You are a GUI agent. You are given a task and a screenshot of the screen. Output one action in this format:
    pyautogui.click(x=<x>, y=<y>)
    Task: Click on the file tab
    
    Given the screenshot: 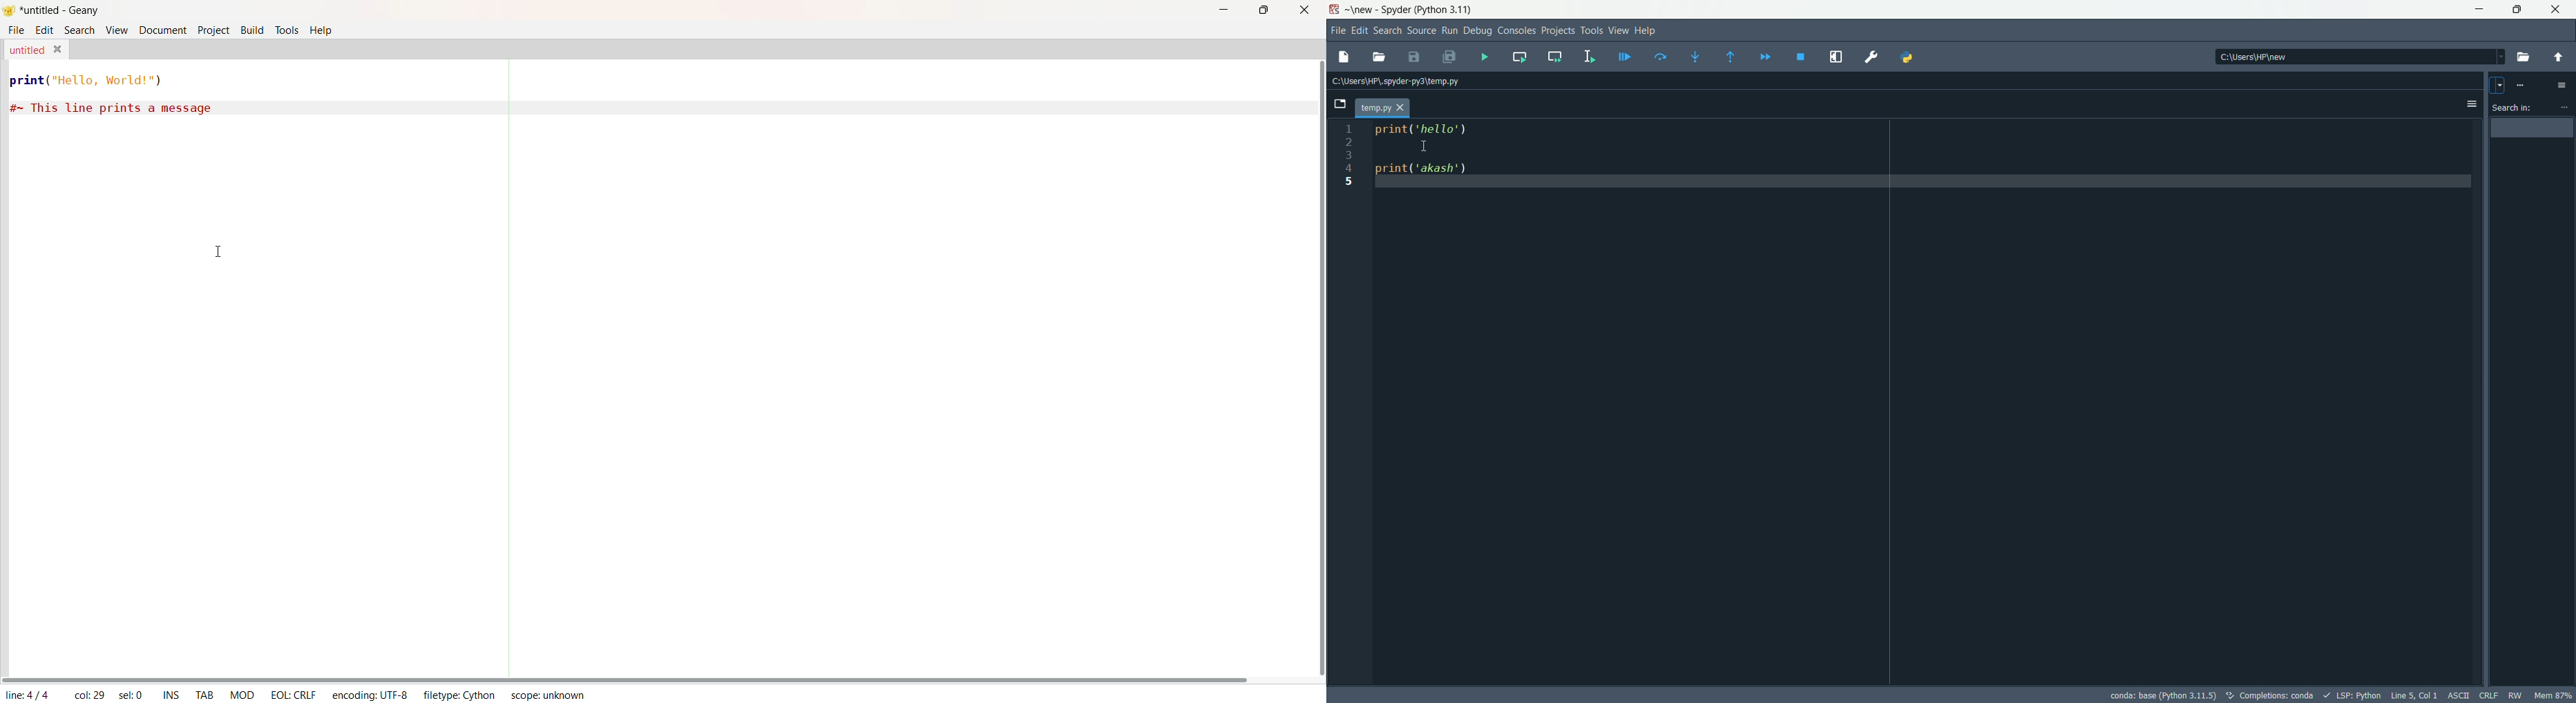 What is the action you would take?
    pyautogui.click(x=1384, y=108)
    